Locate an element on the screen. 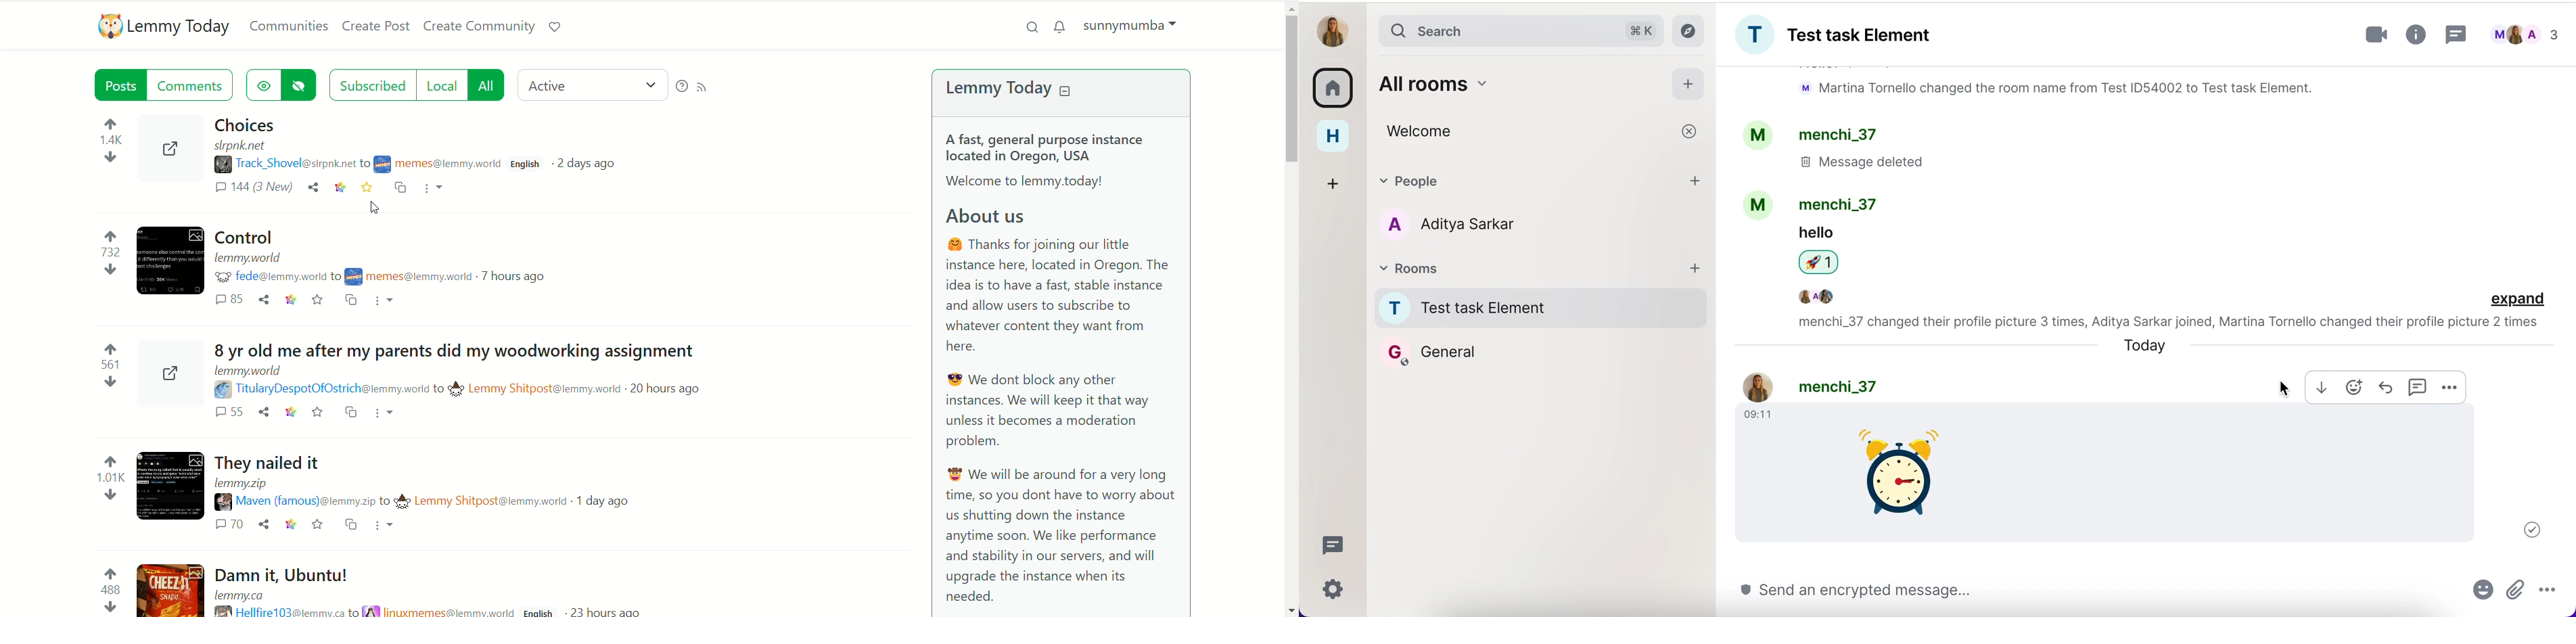 The height and width of the screenshot is (644, 2576). votes is located at coordinates (102, 366).